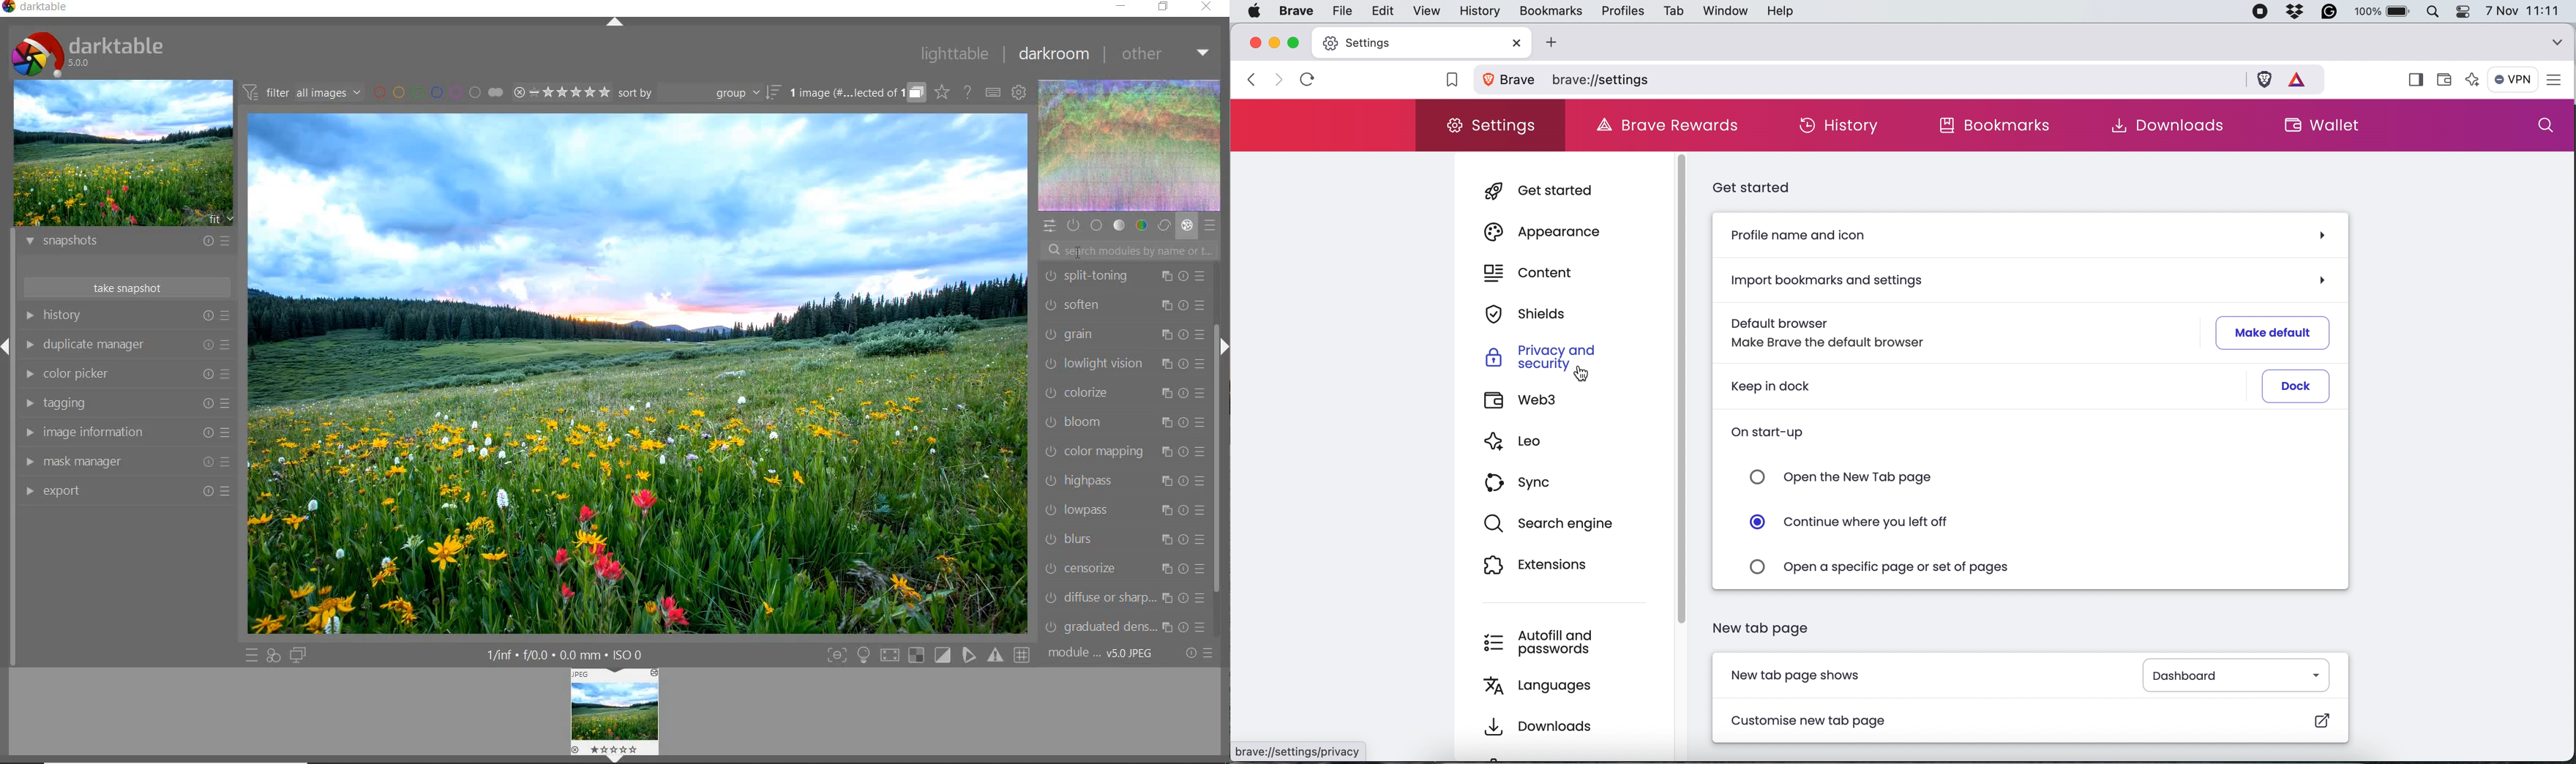 The image size is (2576, 784). I want to click on quick access to presets, so click(252, 656).